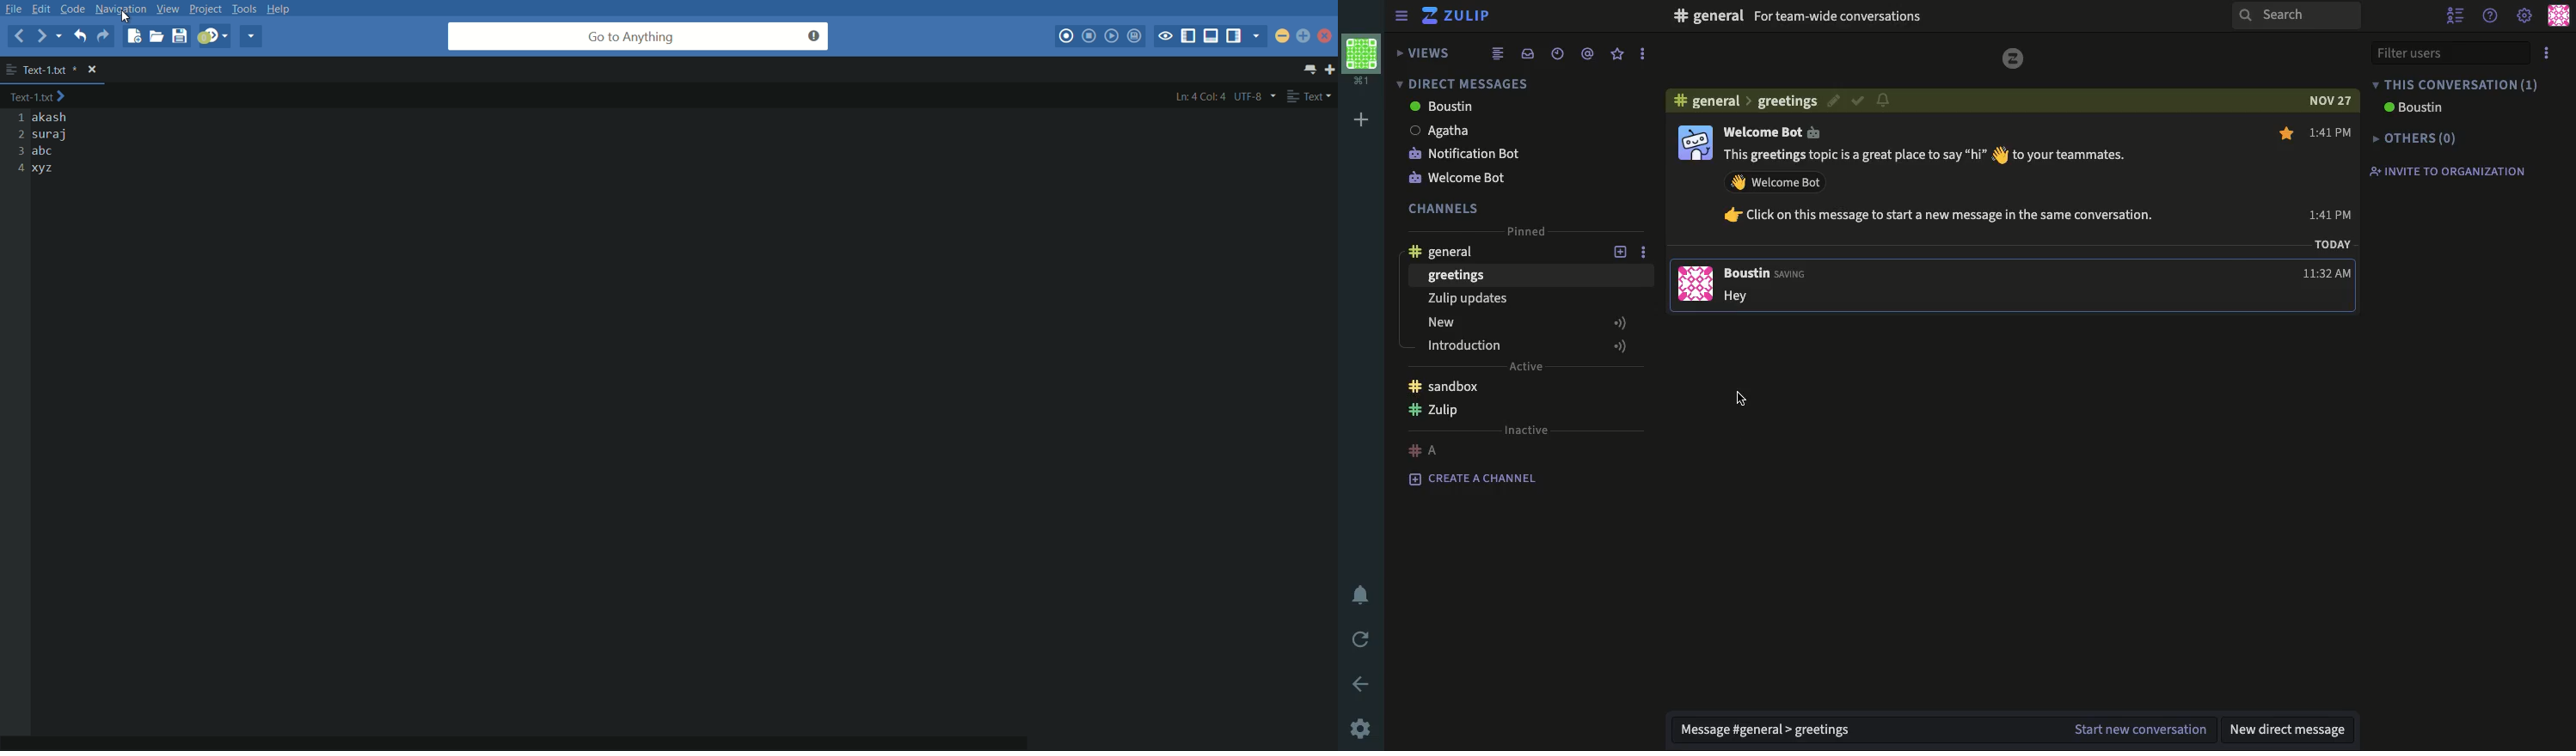  I want to click on favorite, so click(1617, 54).